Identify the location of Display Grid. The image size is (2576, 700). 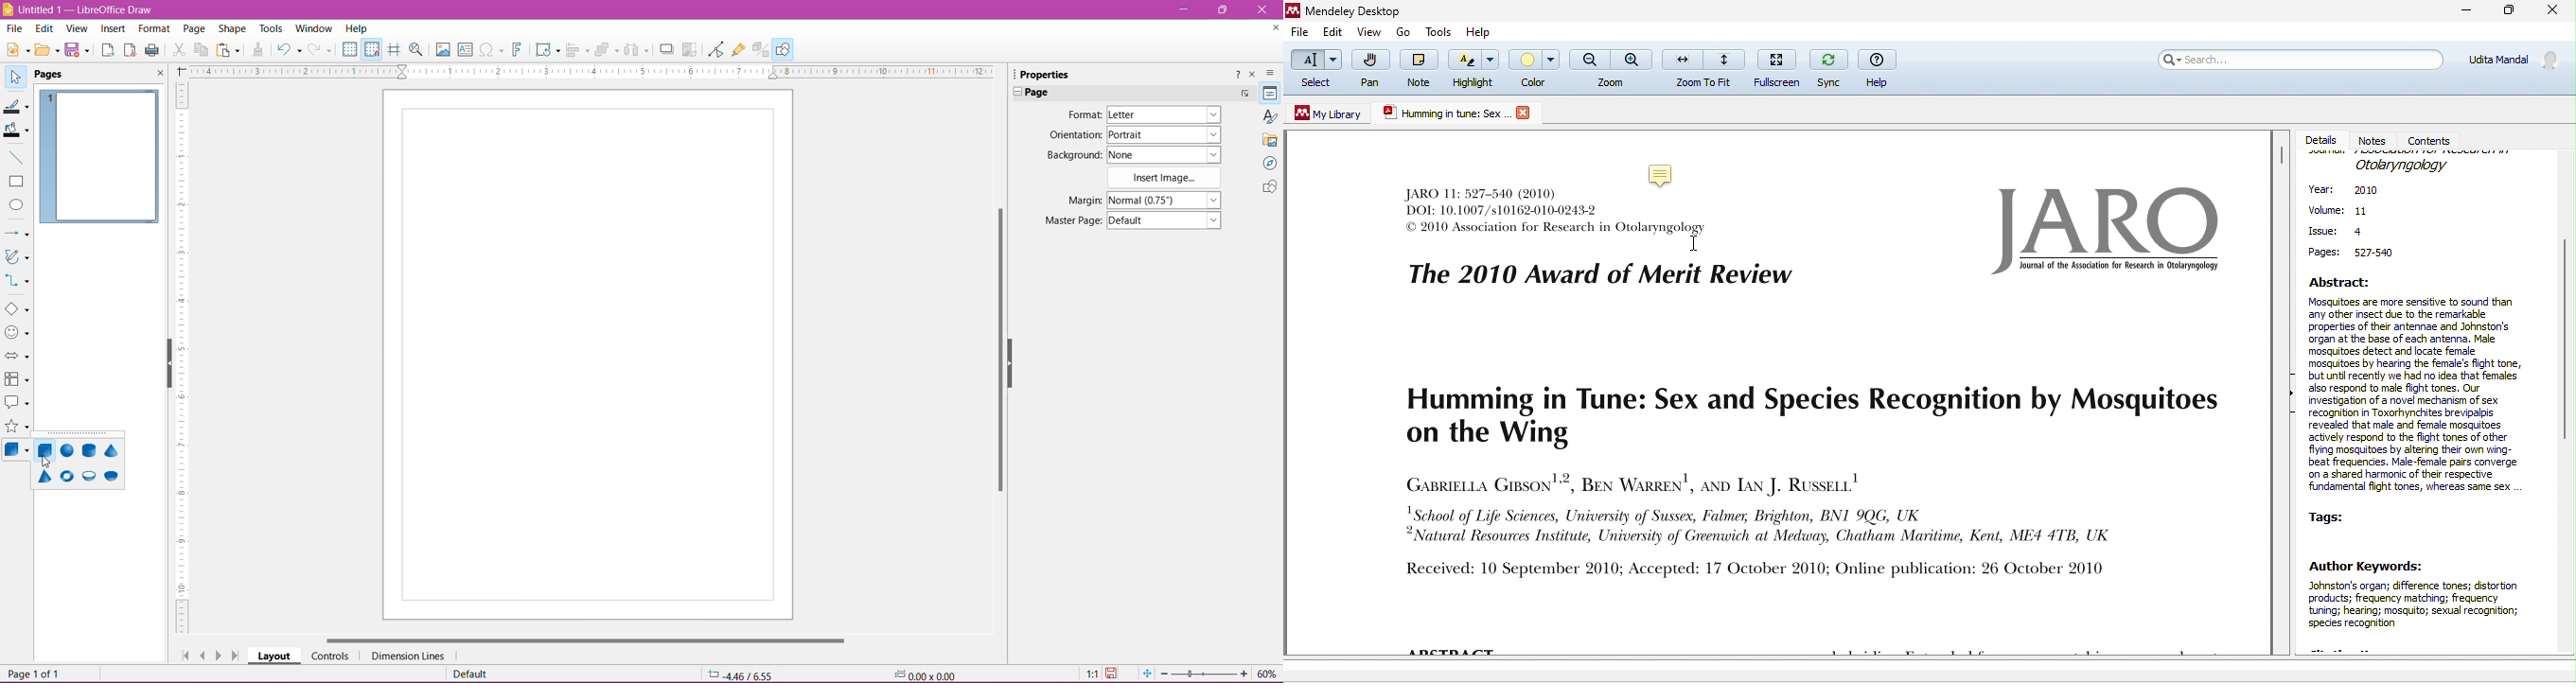
(350, 49).